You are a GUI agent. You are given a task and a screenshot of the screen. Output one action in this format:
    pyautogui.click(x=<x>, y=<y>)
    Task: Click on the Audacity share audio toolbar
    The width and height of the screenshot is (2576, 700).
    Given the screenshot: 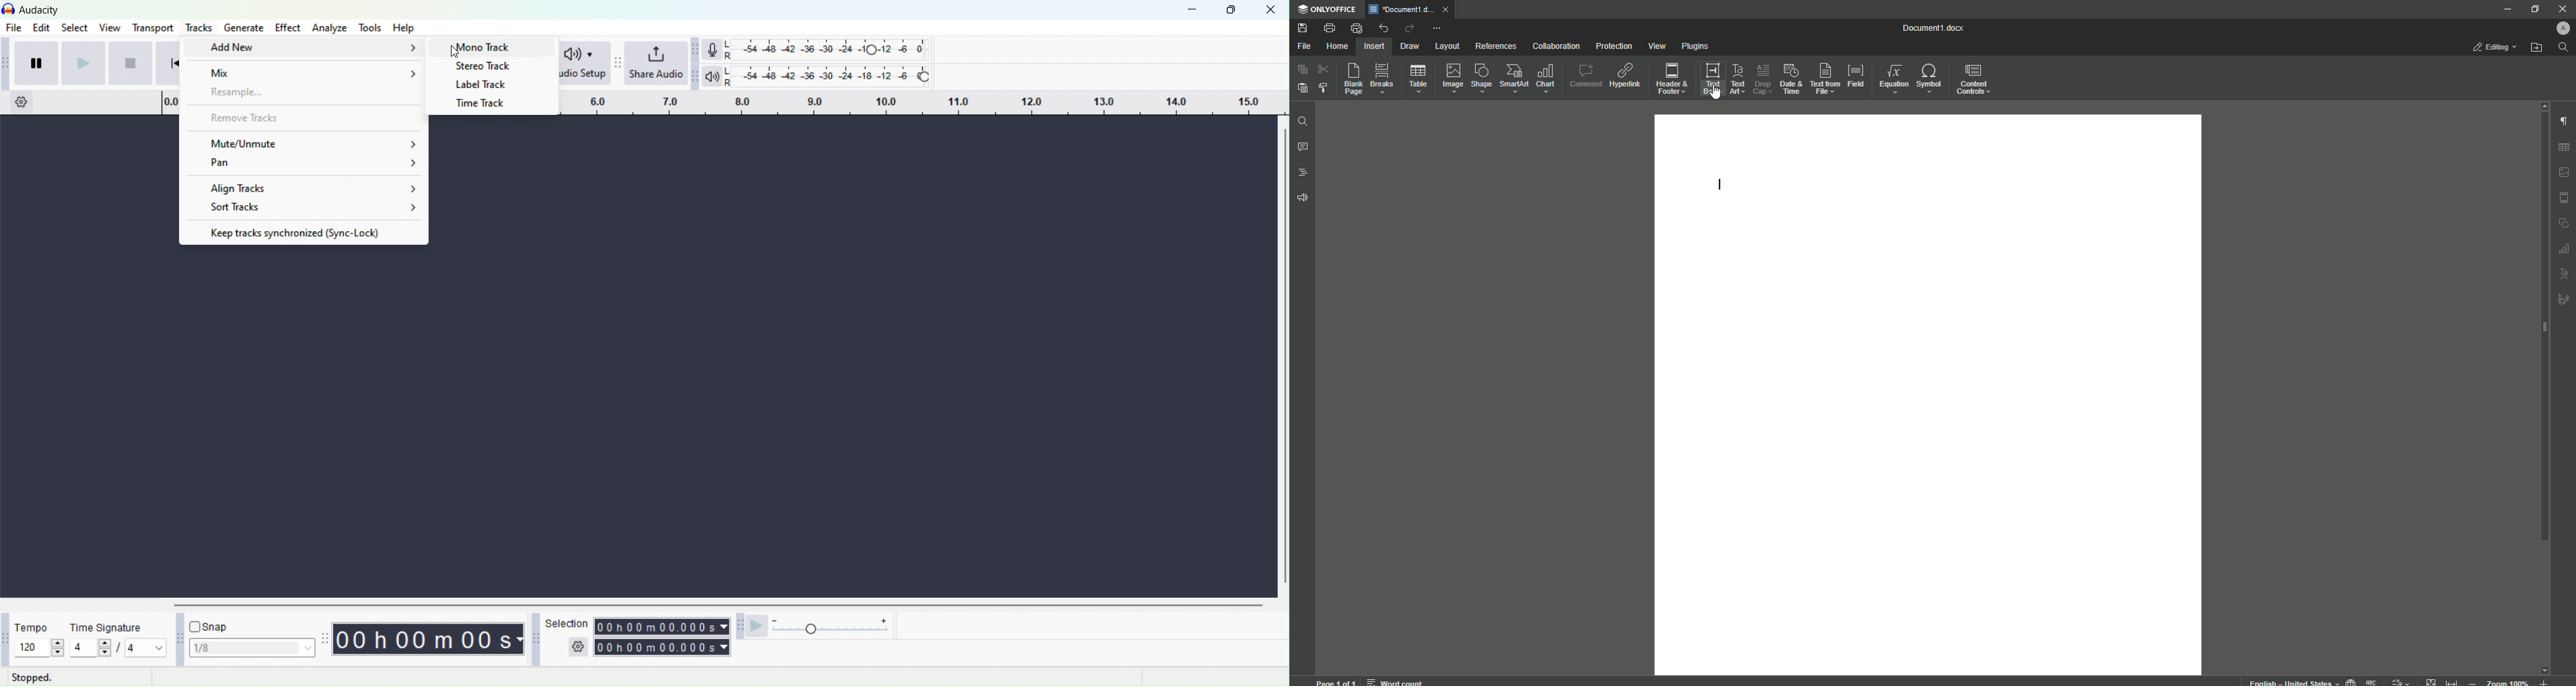 What is the action you would take?
    pyautogui.click(x=618, y=64)
    